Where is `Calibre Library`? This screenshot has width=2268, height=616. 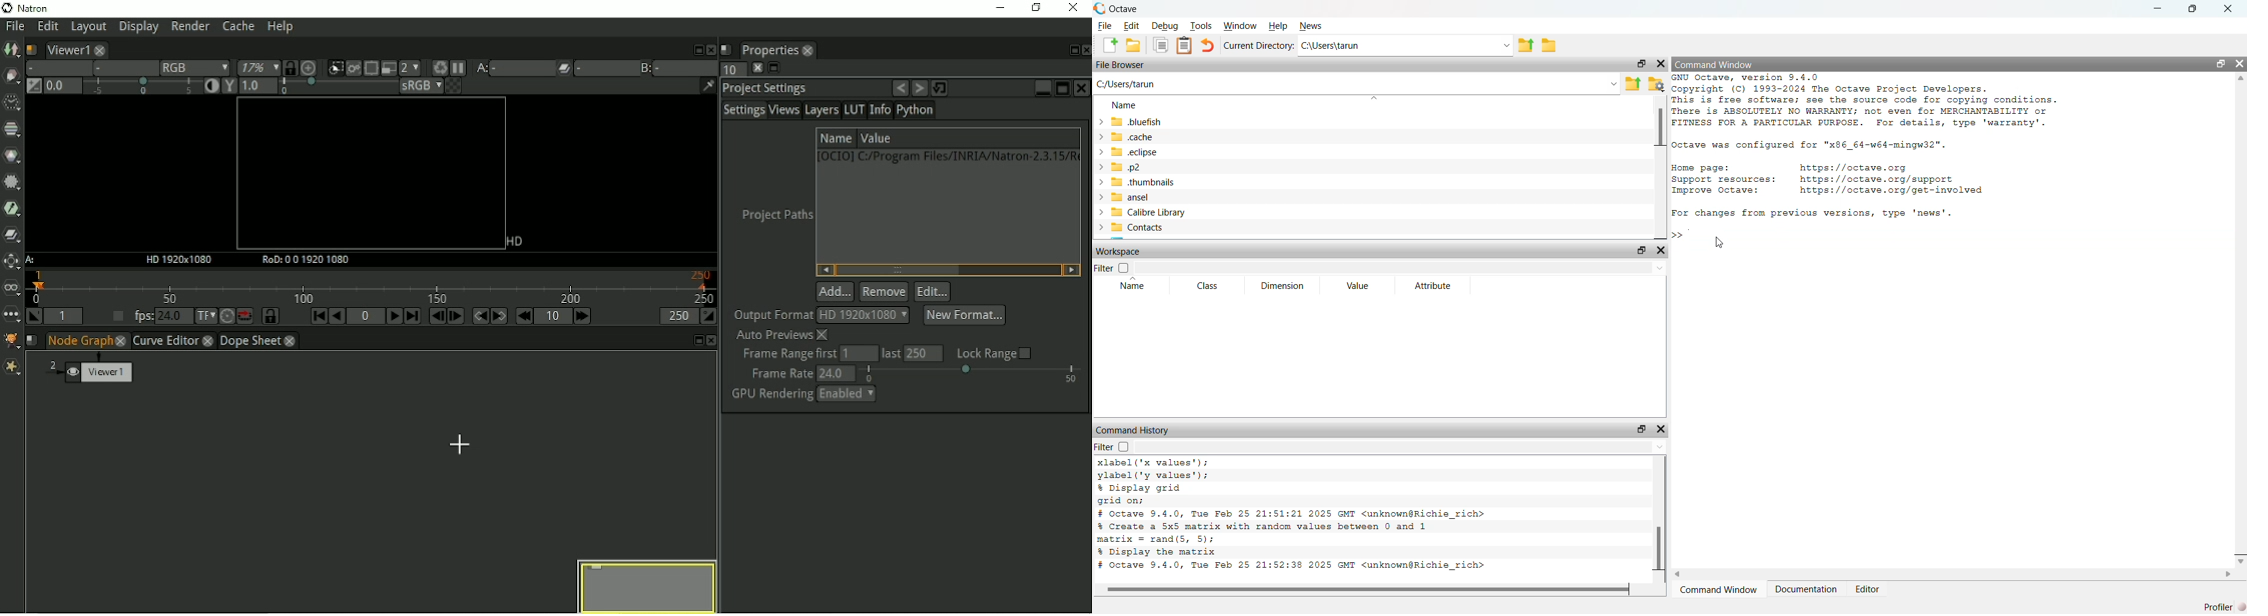
Calibre Library is located at coordinates (1149, 211).